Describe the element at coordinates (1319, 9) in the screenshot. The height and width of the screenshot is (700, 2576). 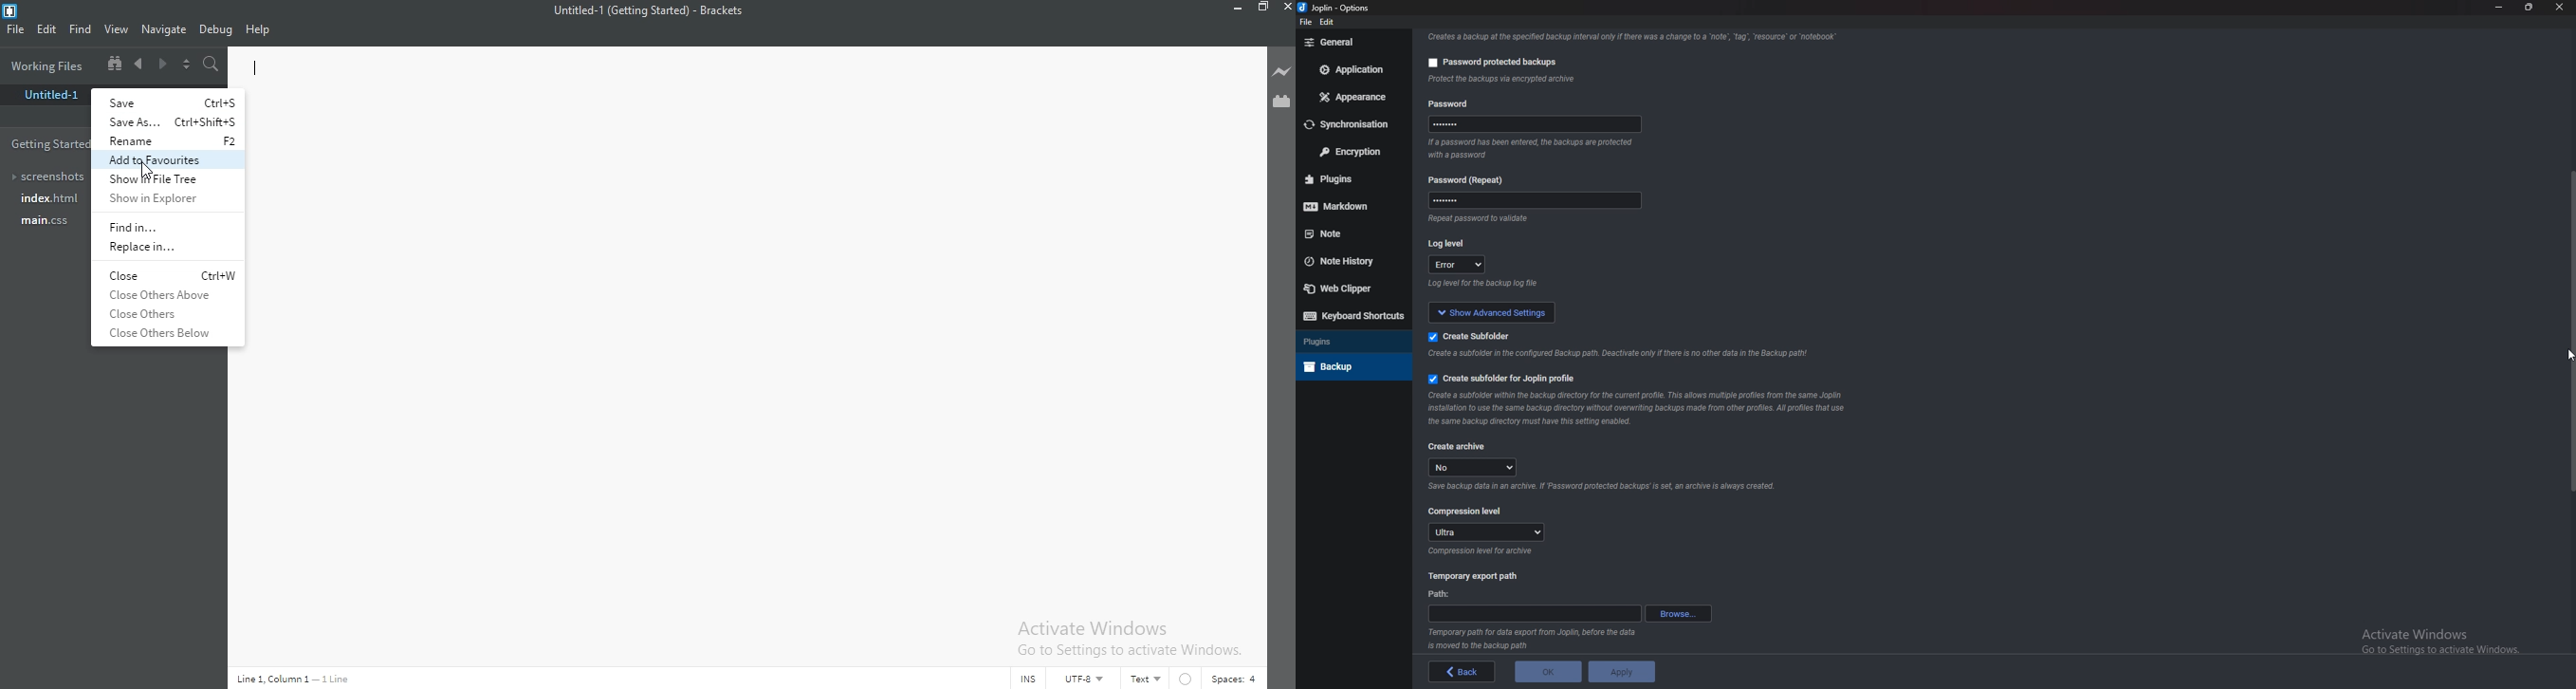
I see `joplin` at that location.